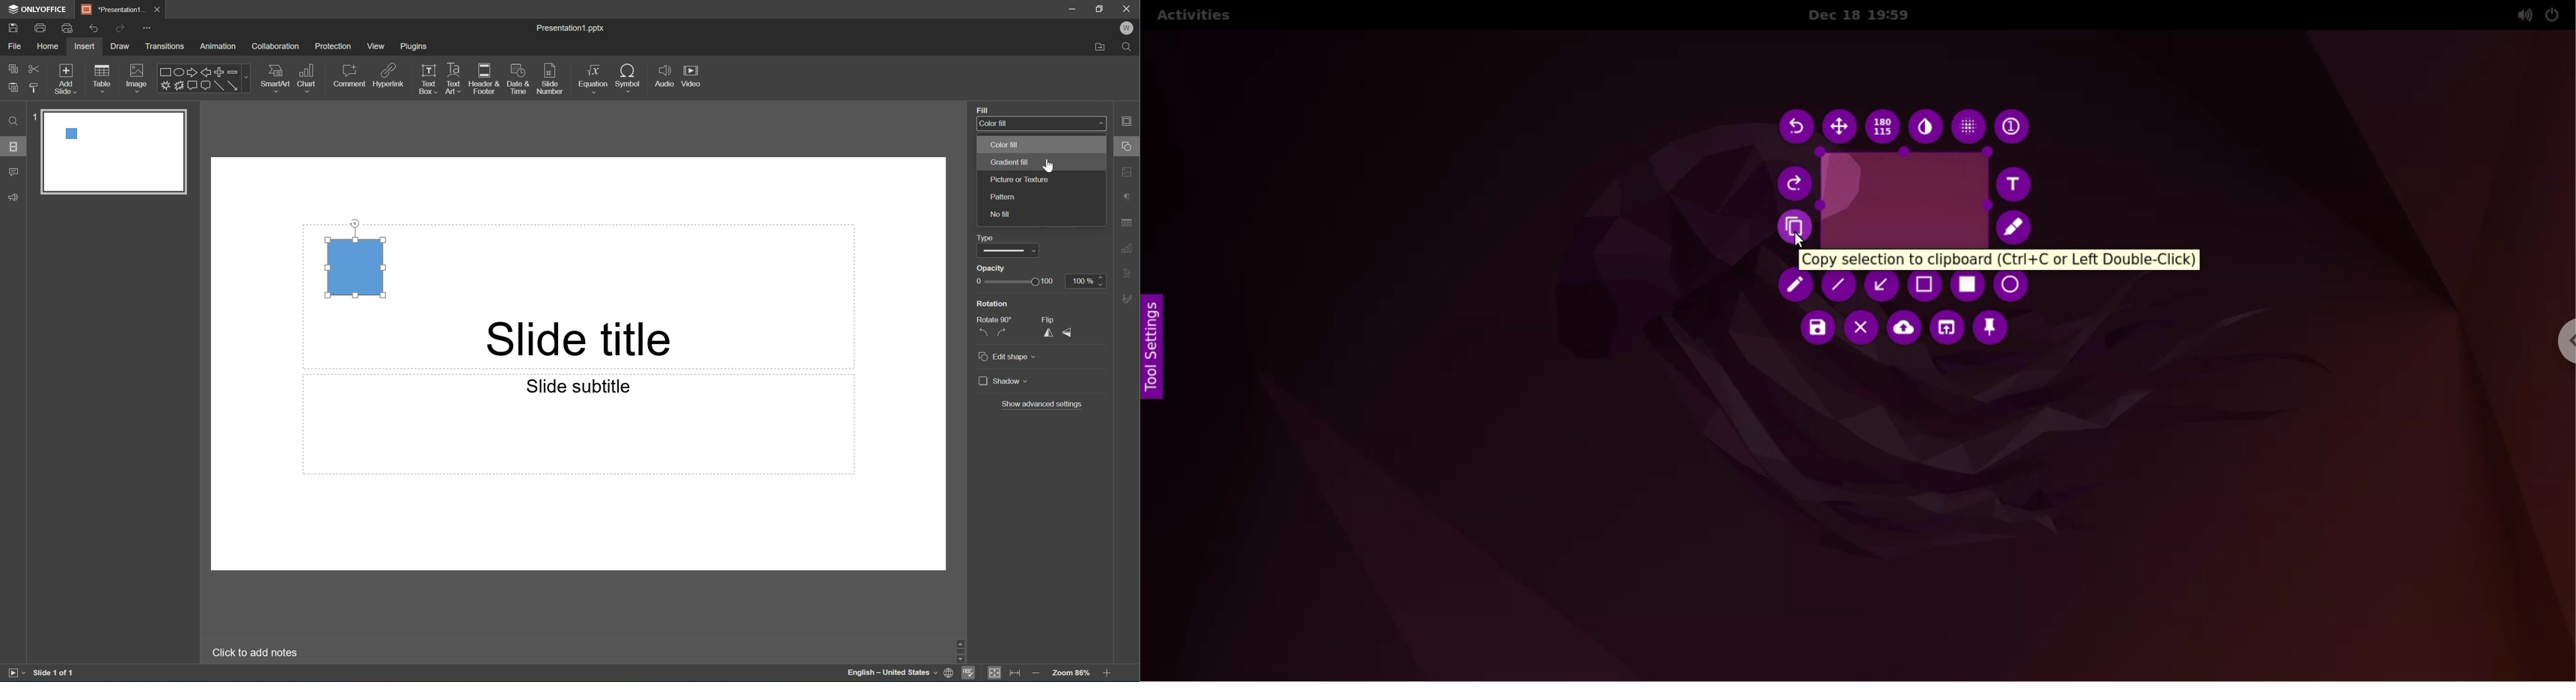  I want to click on Chart, so click(306, 77).